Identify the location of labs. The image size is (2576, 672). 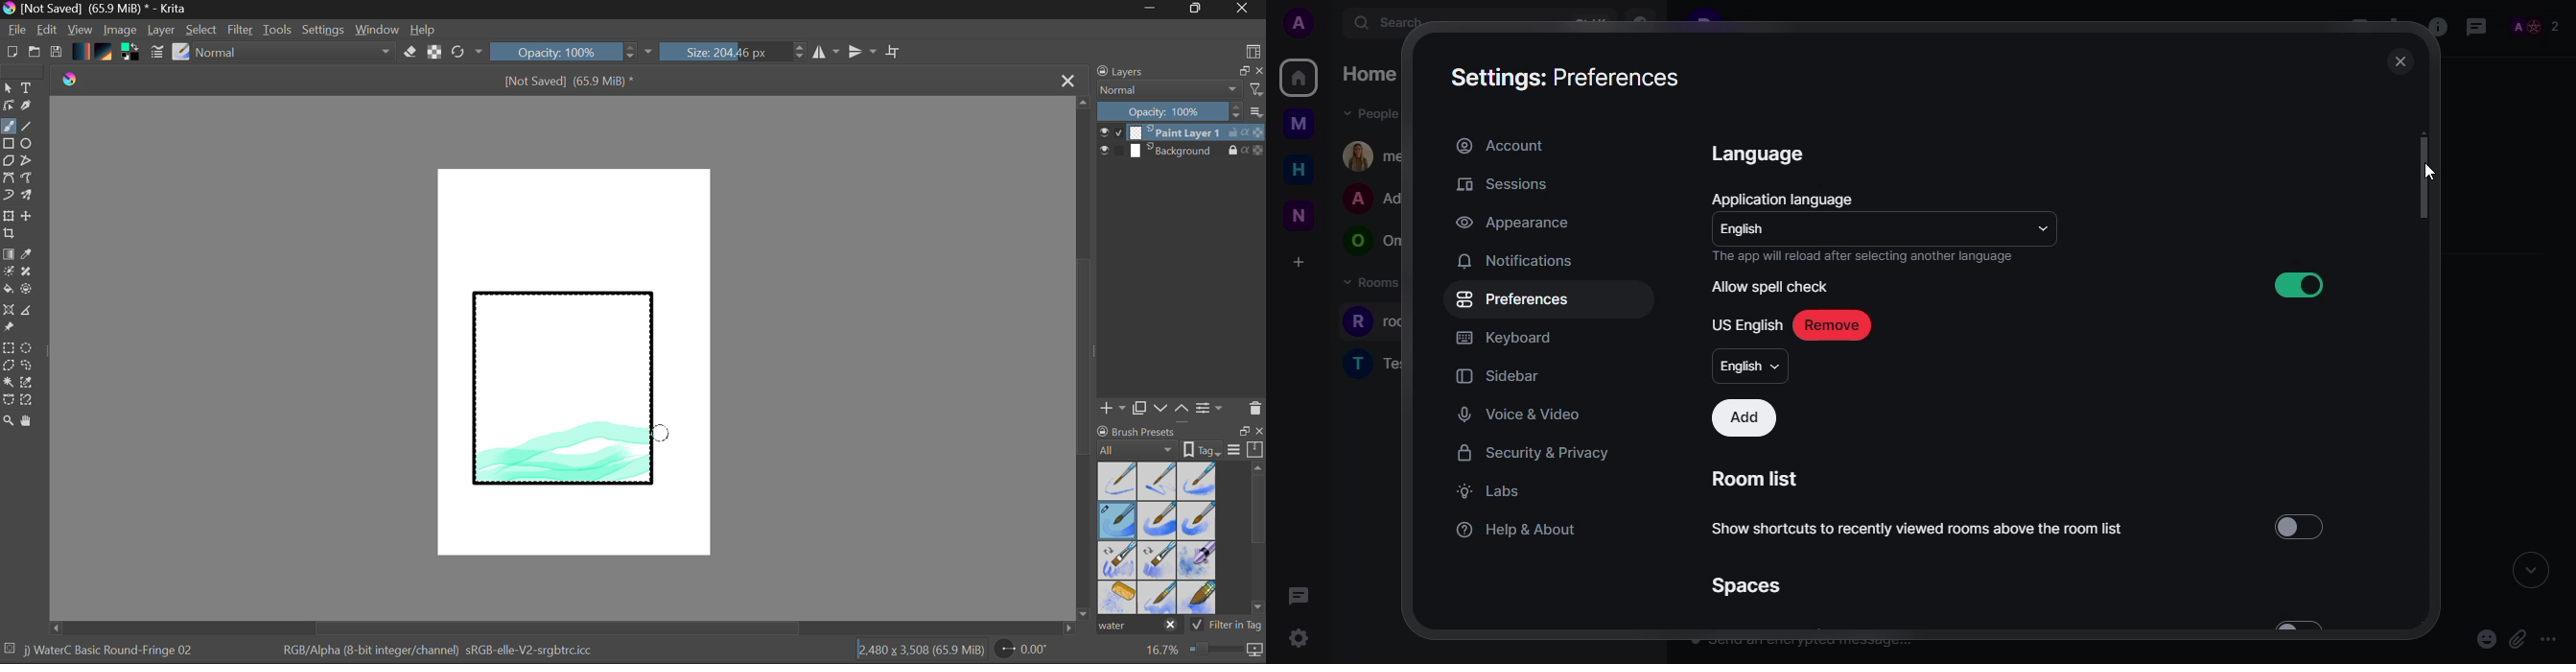
(1487, 490).